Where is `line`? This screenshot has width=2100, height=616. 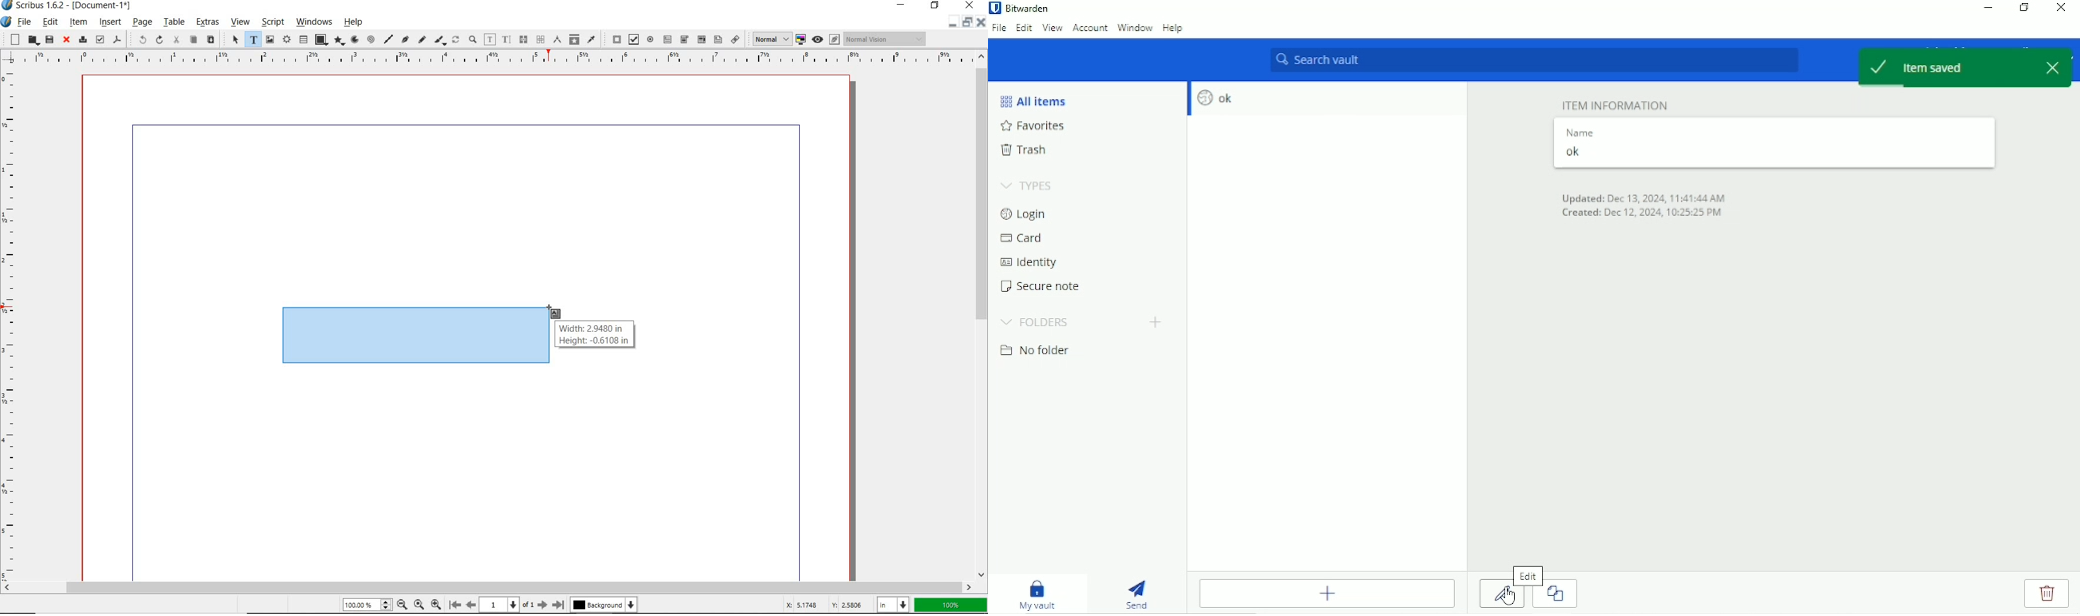 line is located at coordinates (388, 39).